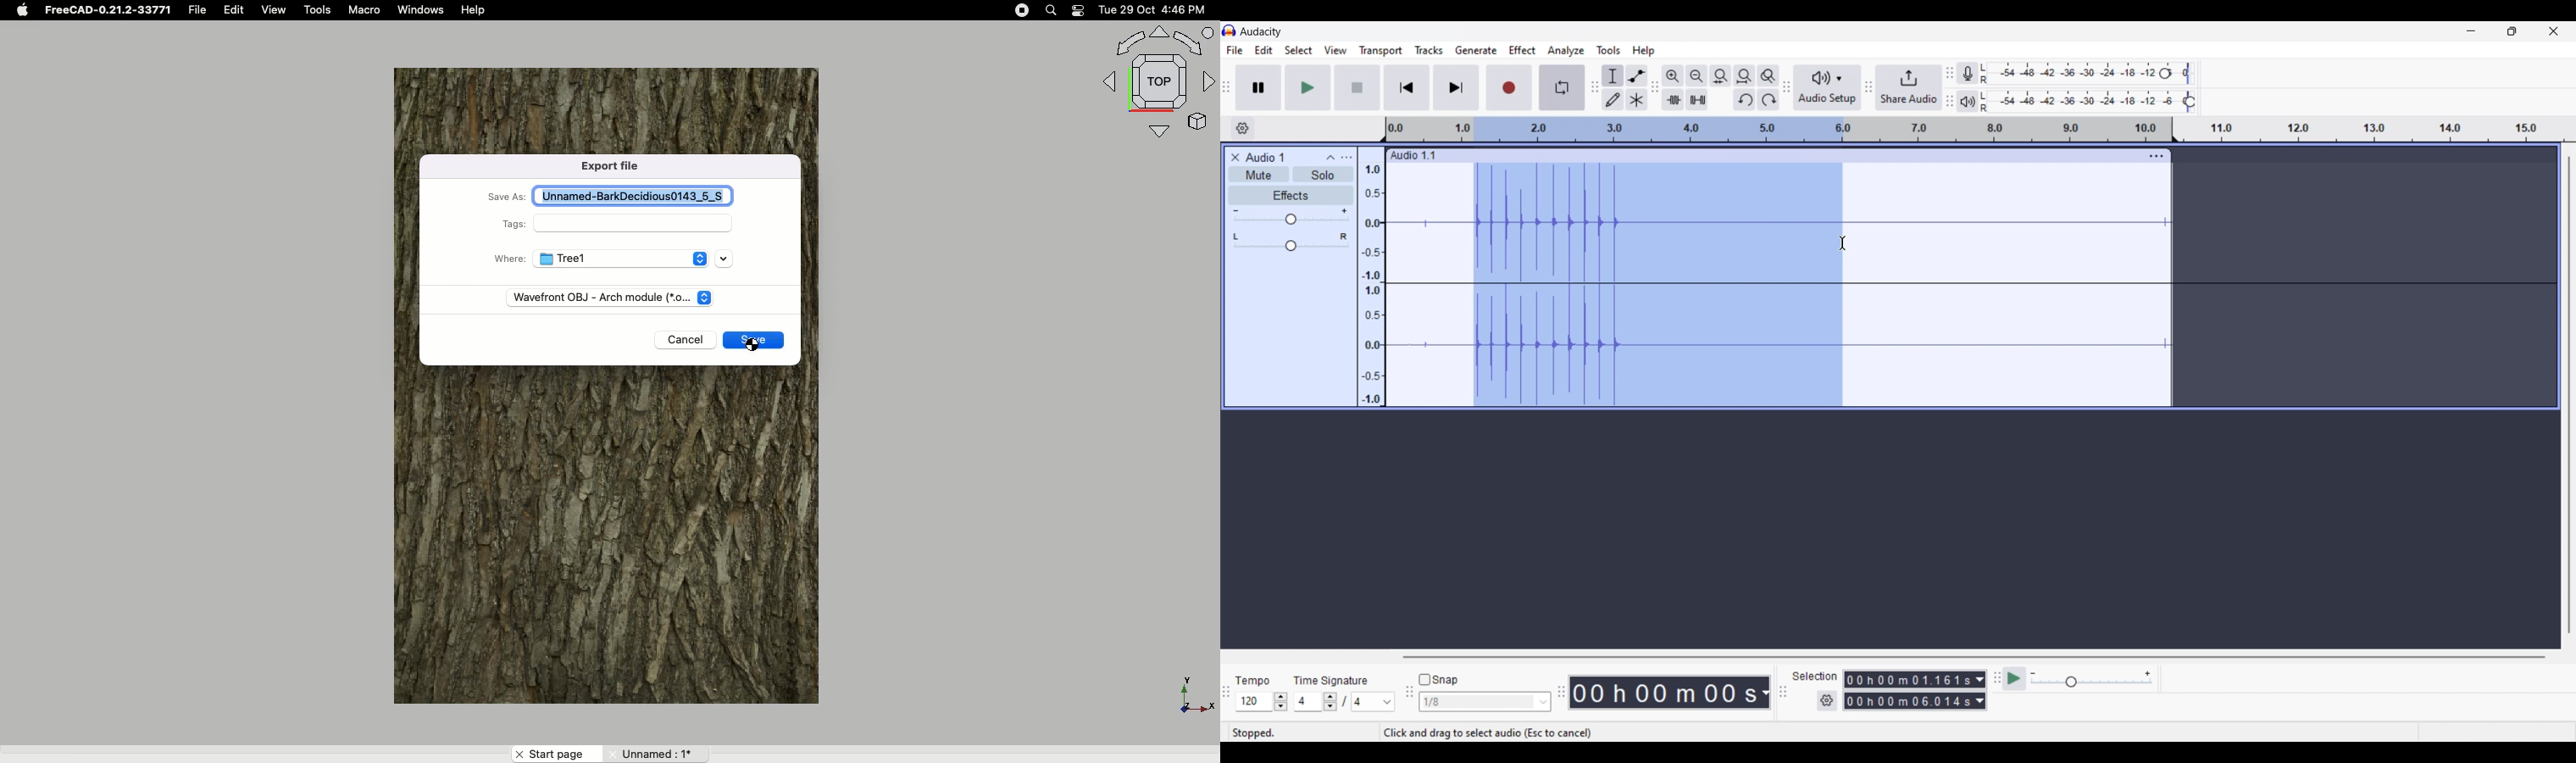  I want to click on Navigation styles, so click(1156, 81).